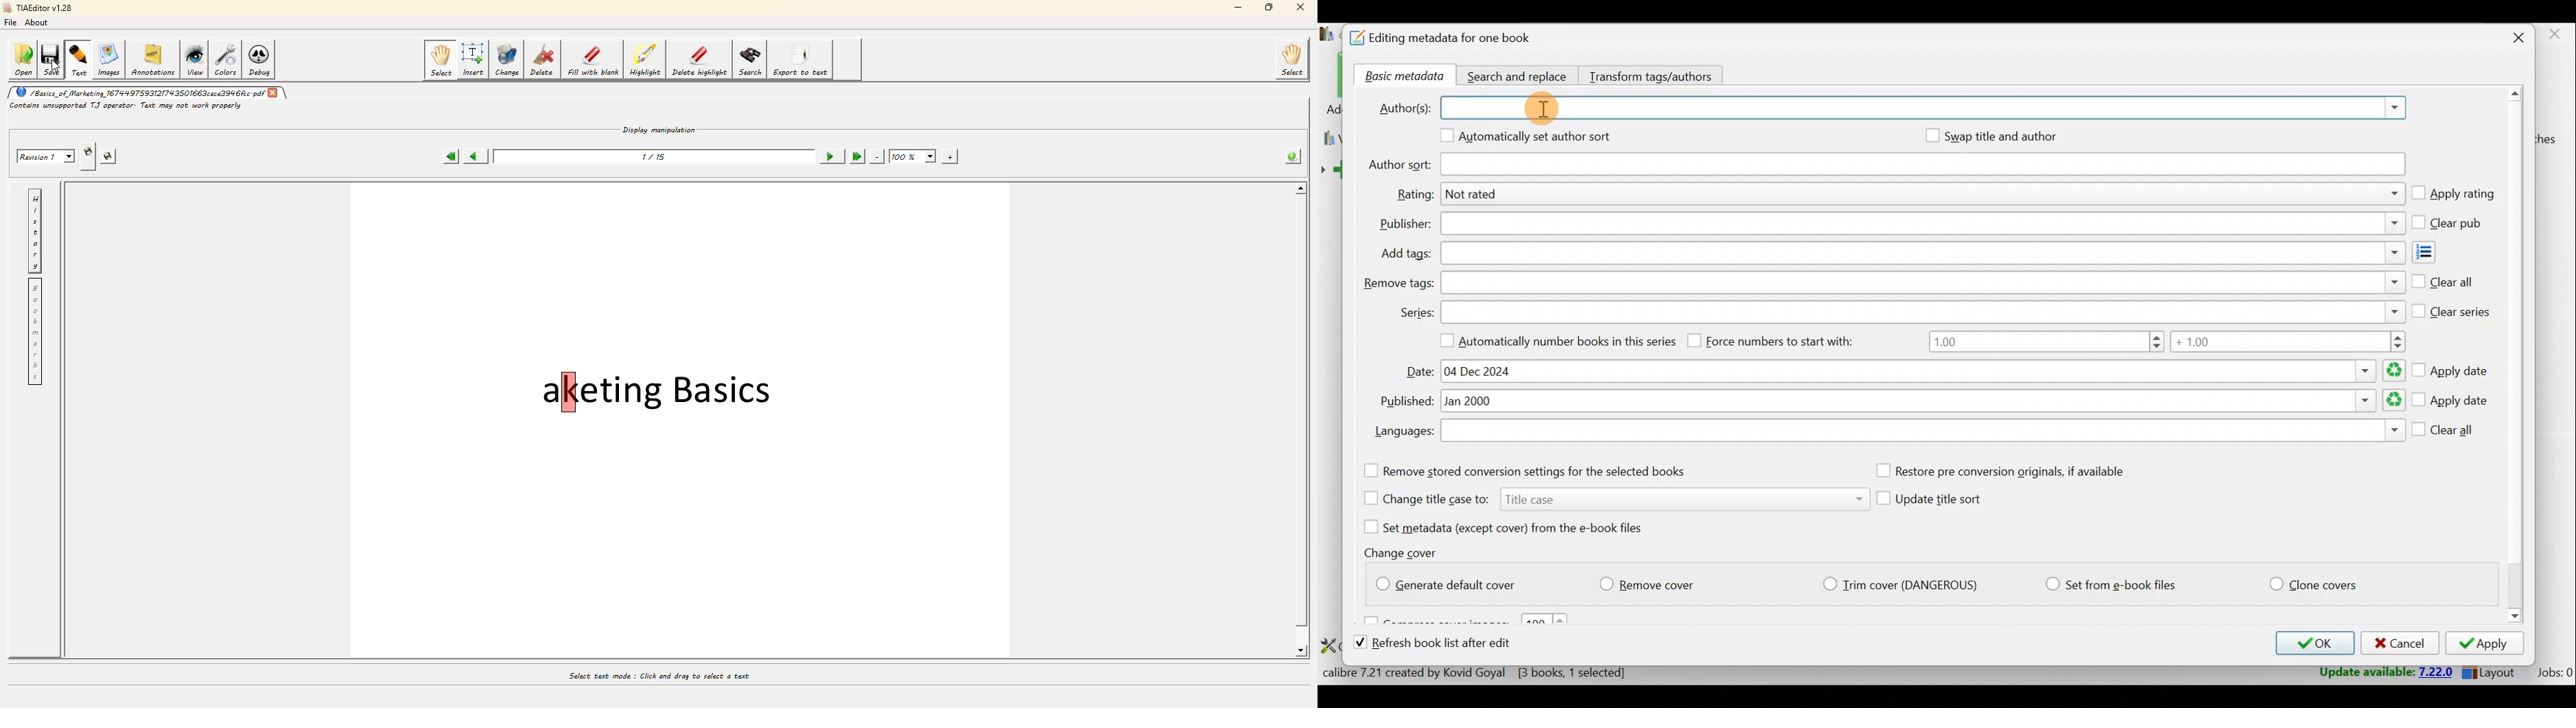 This screenshot has height=728, width=2576. What do you see at coordinates (1921, 371) in the screenshot?
I see `Date` at bounding box center [1921, 371].